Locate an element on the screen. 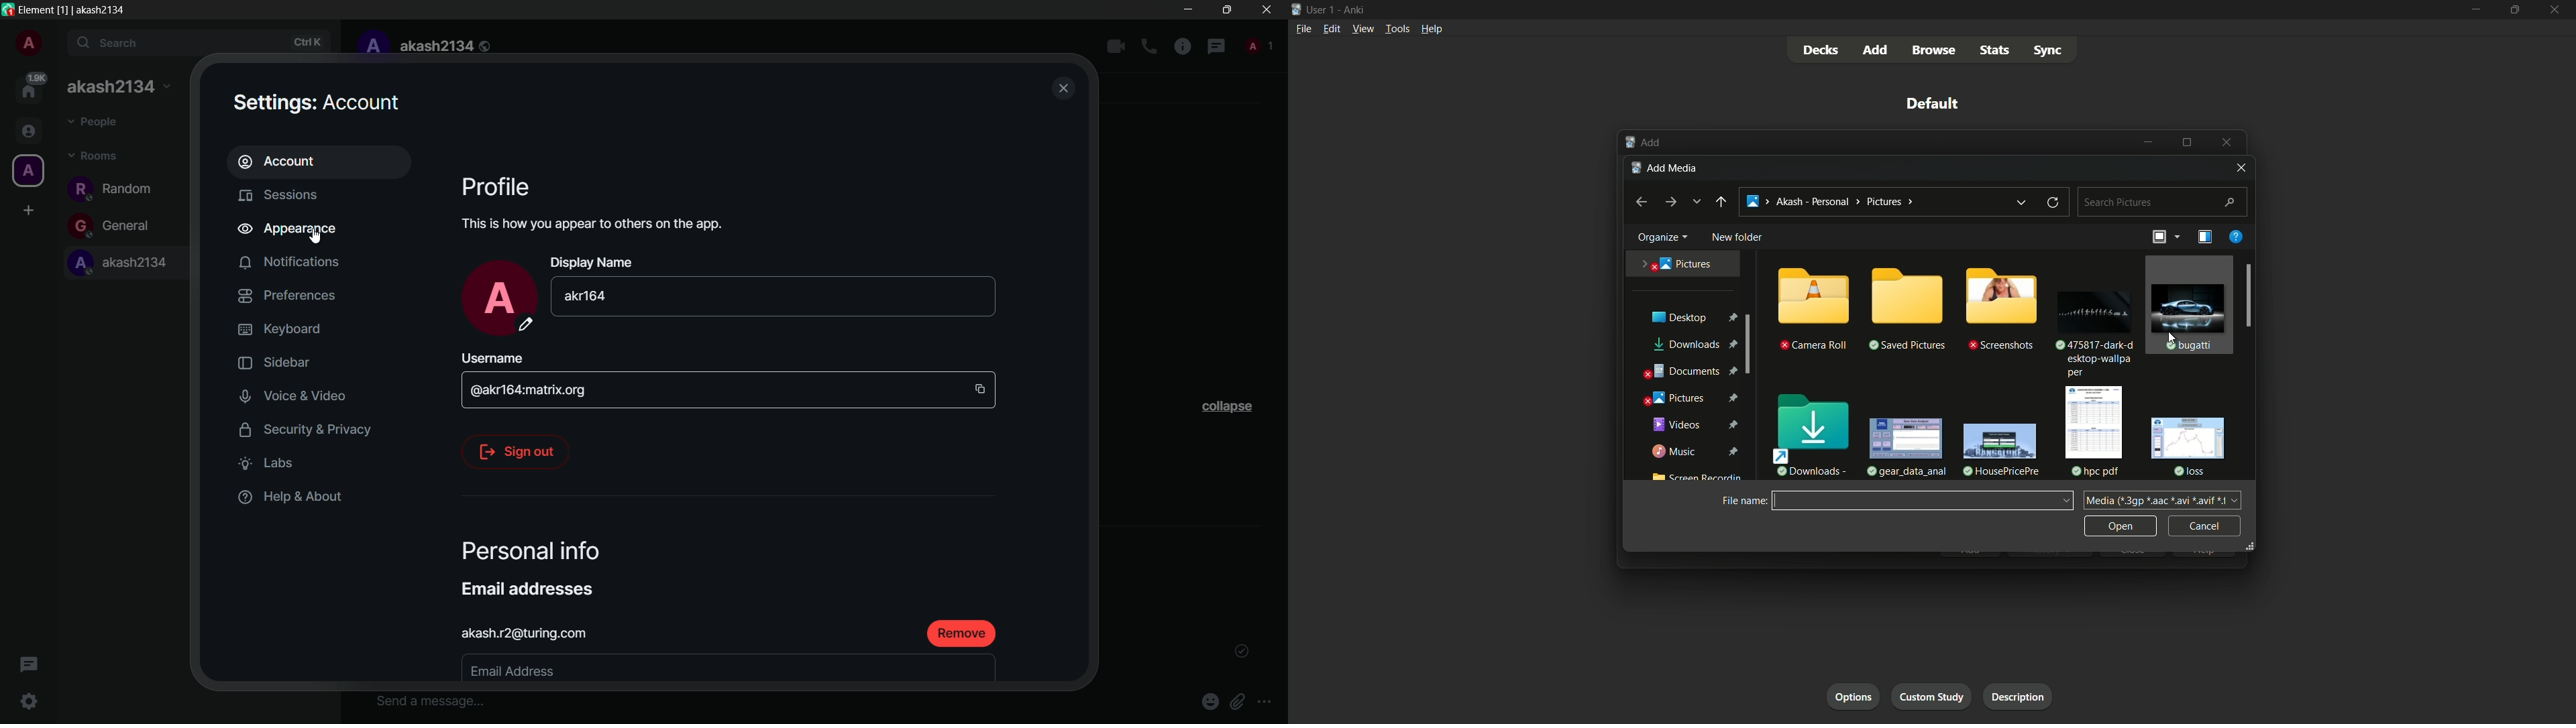 The height and width of the screenshot is (728, 2576). file-5 is located at coordinates (2092, 430).